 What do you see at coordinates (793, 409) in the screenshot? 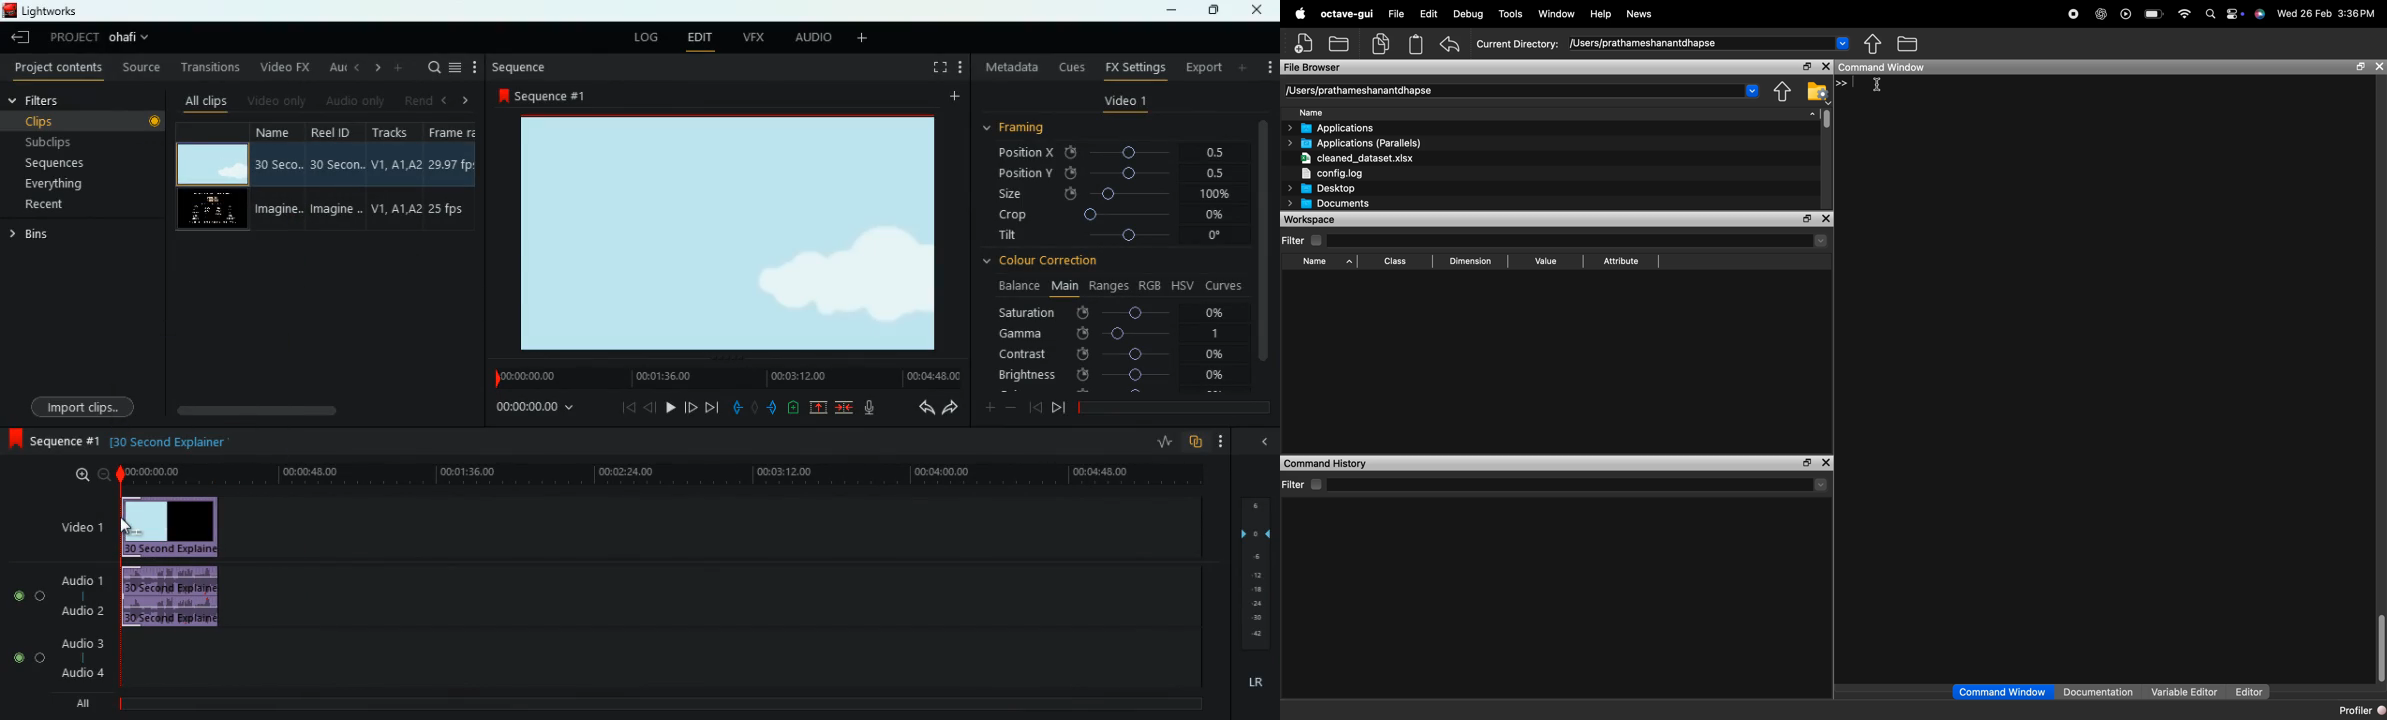
I see `battery` at bounding box center [793, 409].